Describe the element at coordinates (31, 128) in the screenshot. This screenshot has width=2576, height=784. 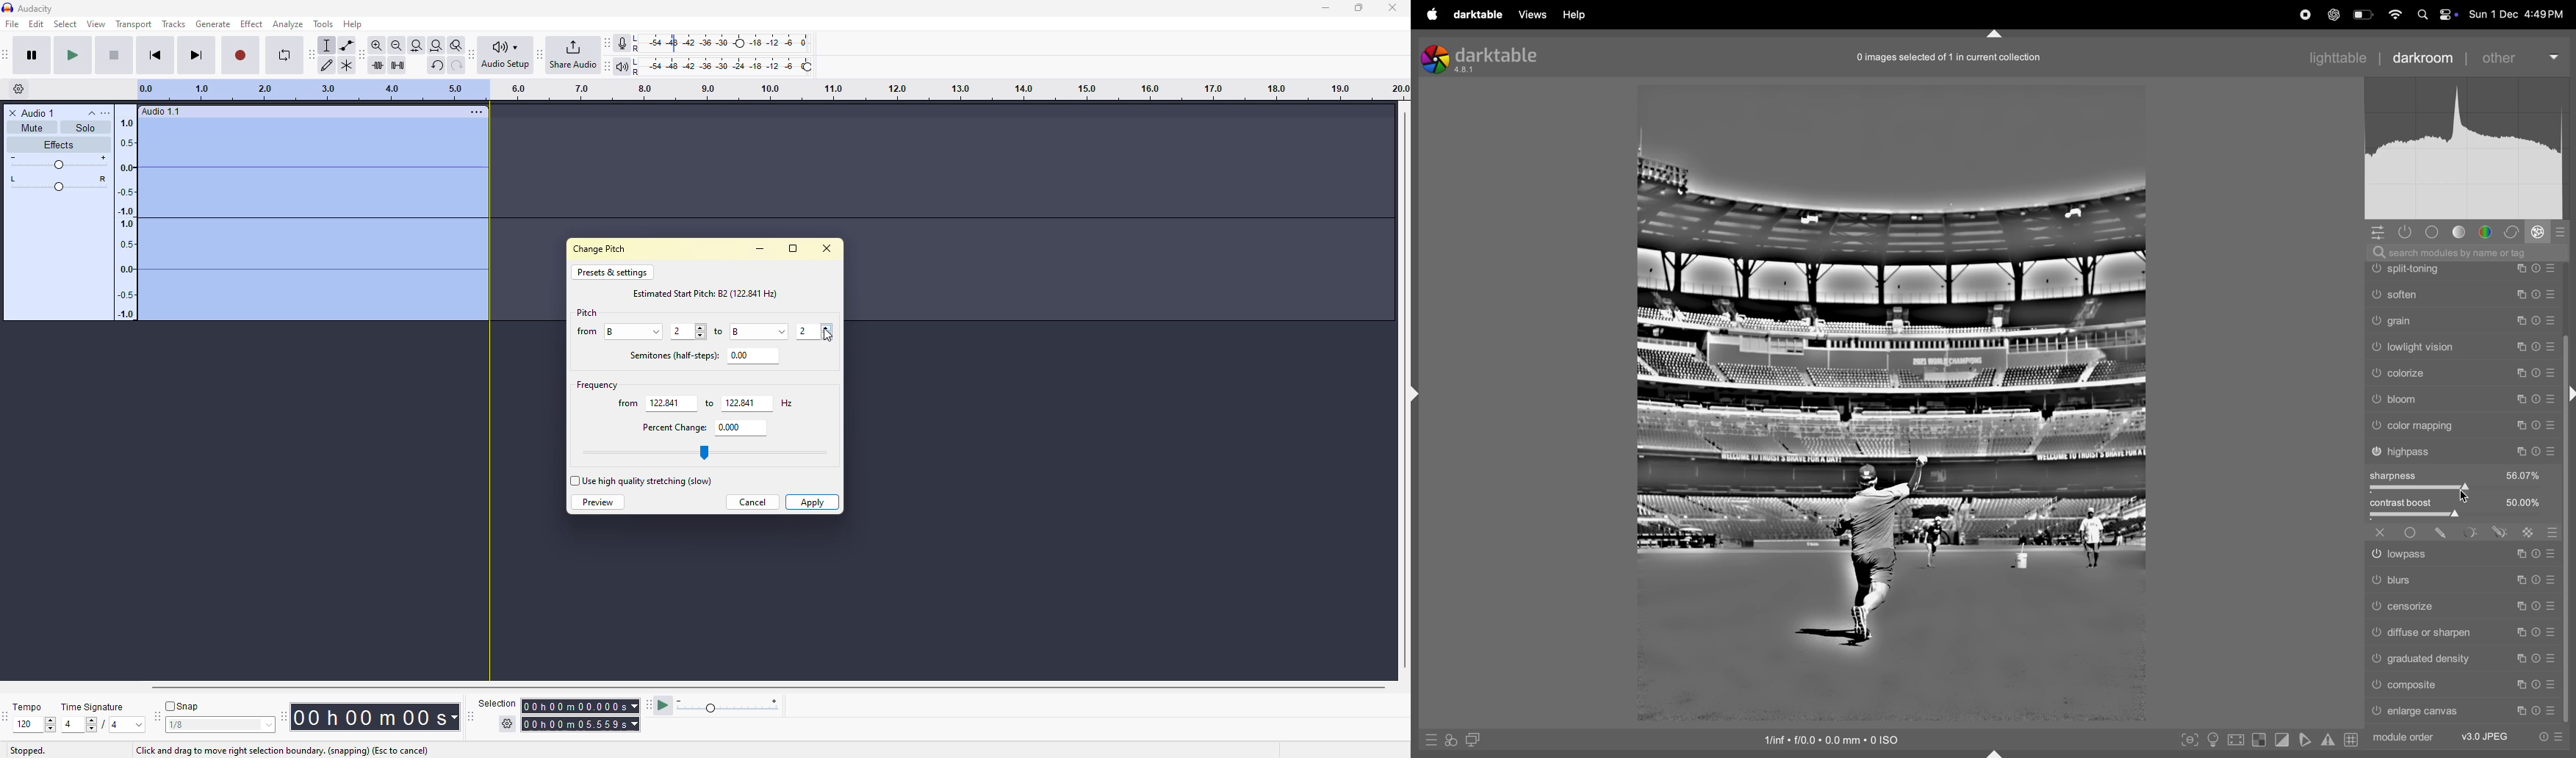
I see `mute` at that location.